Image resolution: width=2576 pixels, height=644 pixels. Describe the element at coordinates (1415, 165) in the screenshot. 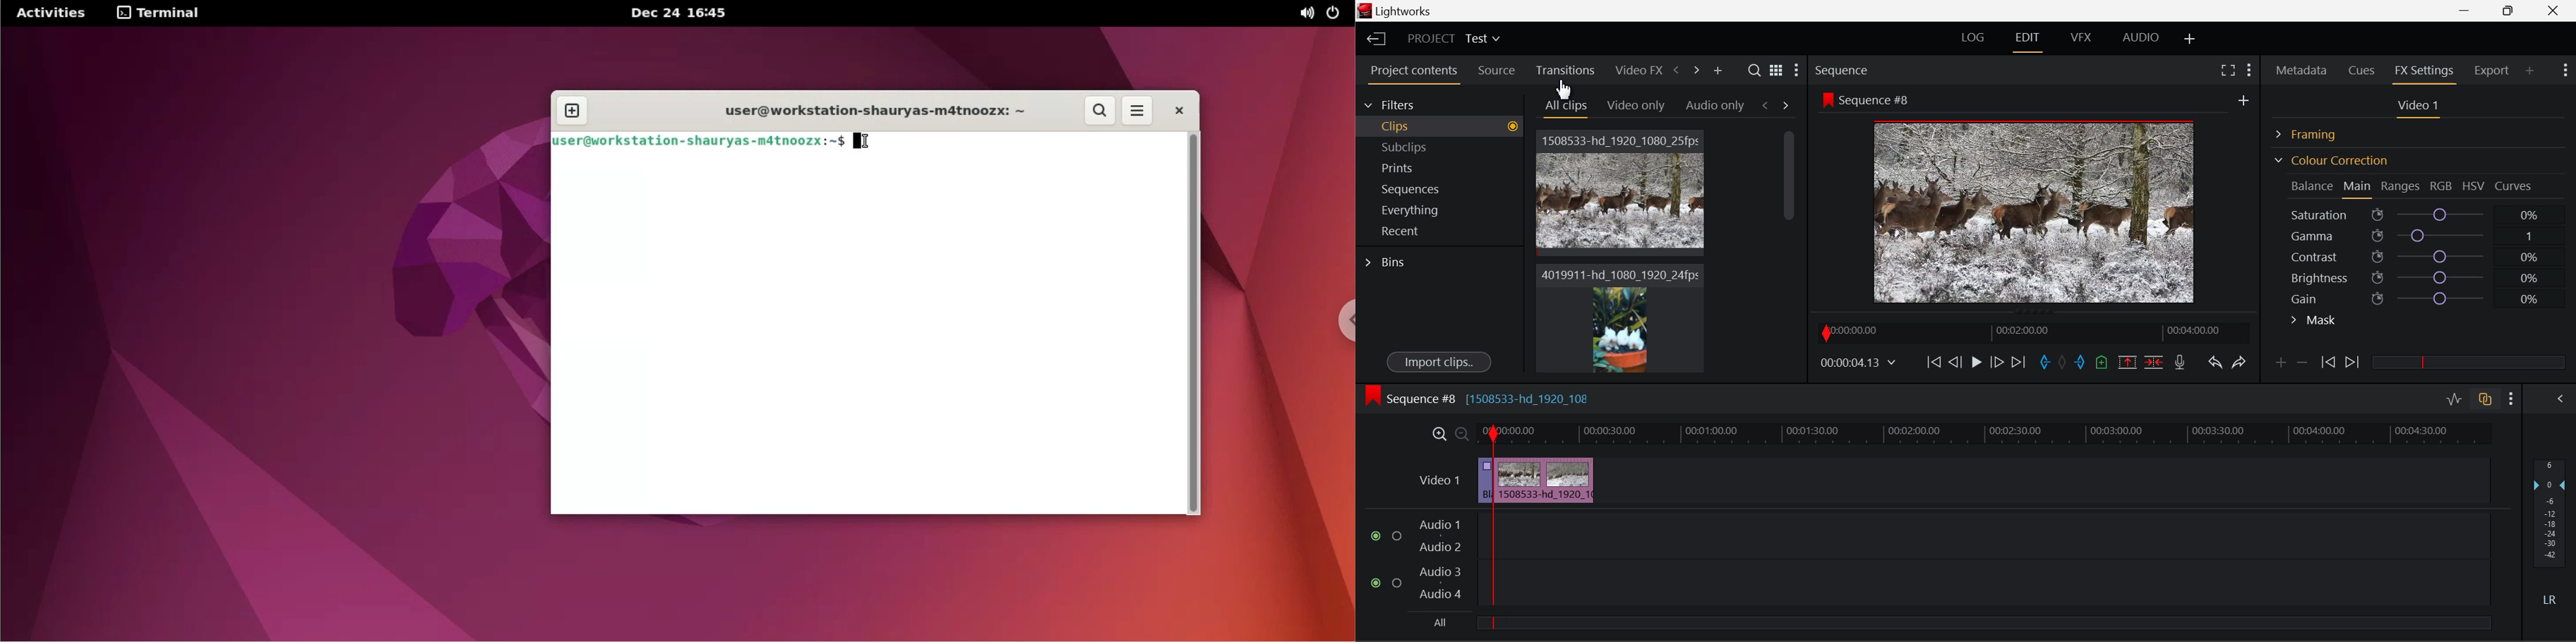

I see `Prints` at that location.